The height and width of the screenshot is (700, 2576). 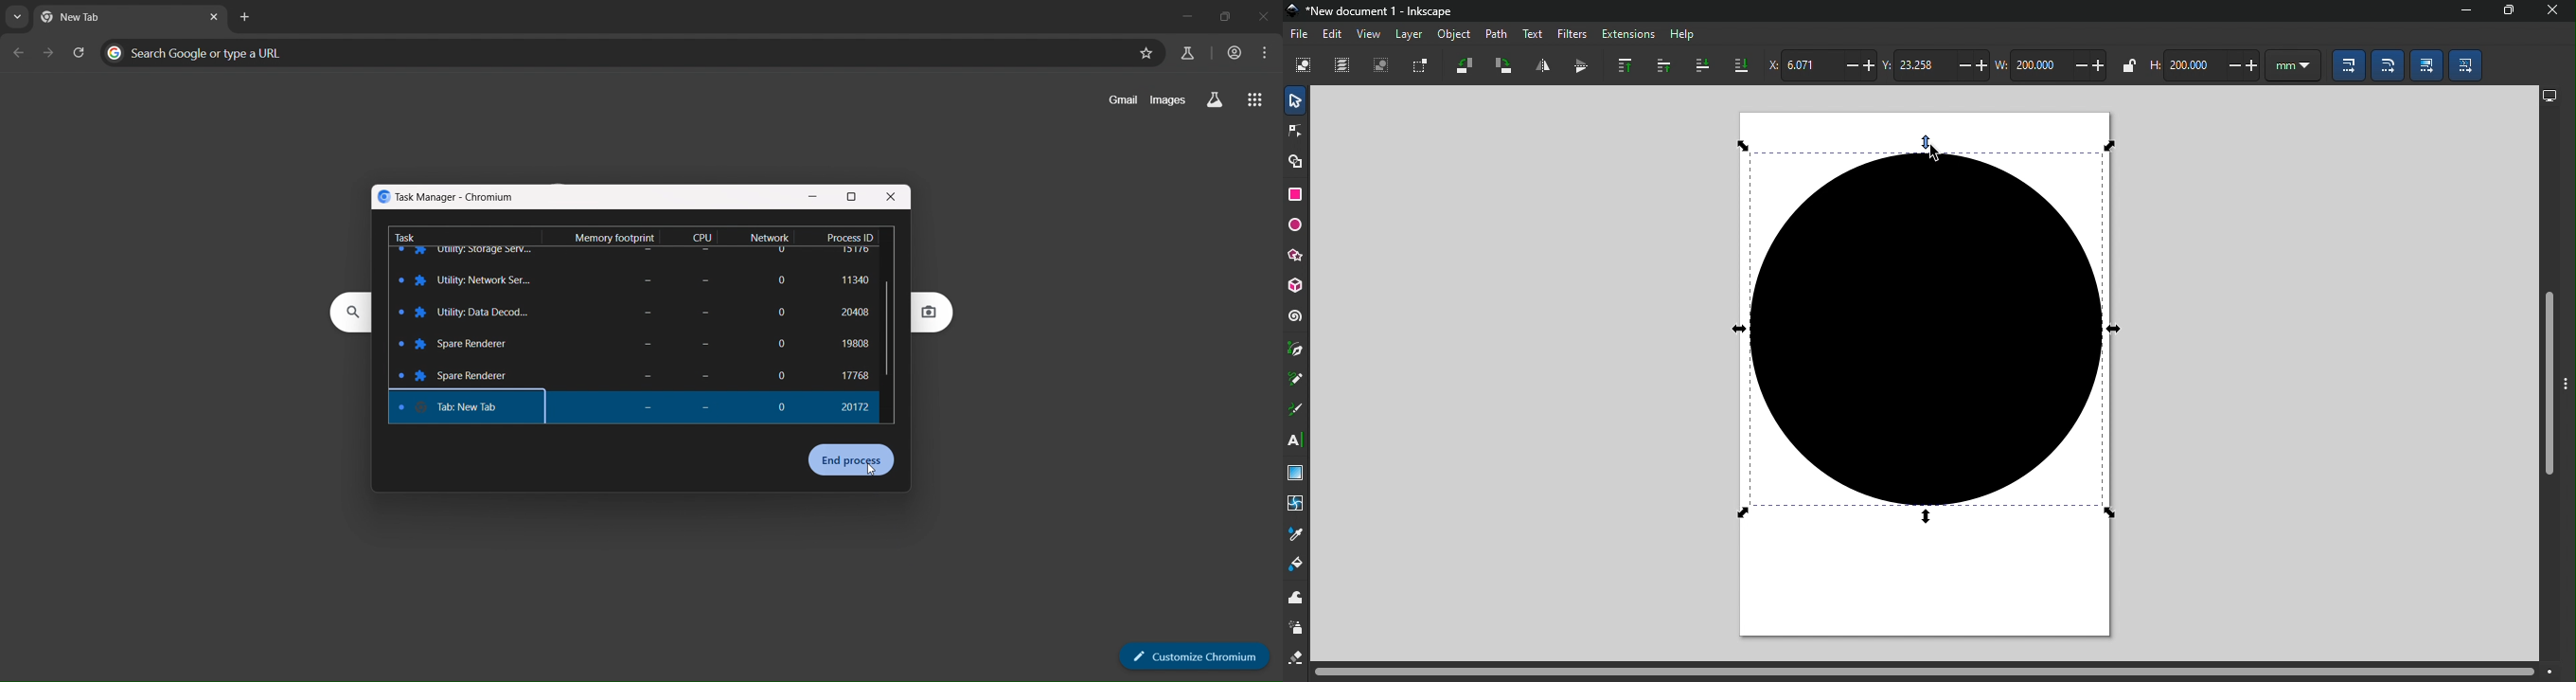 What do you see at coordinates (633, 314) in the screenshot?
I see `17,660K` at bounding box center [633, 314].